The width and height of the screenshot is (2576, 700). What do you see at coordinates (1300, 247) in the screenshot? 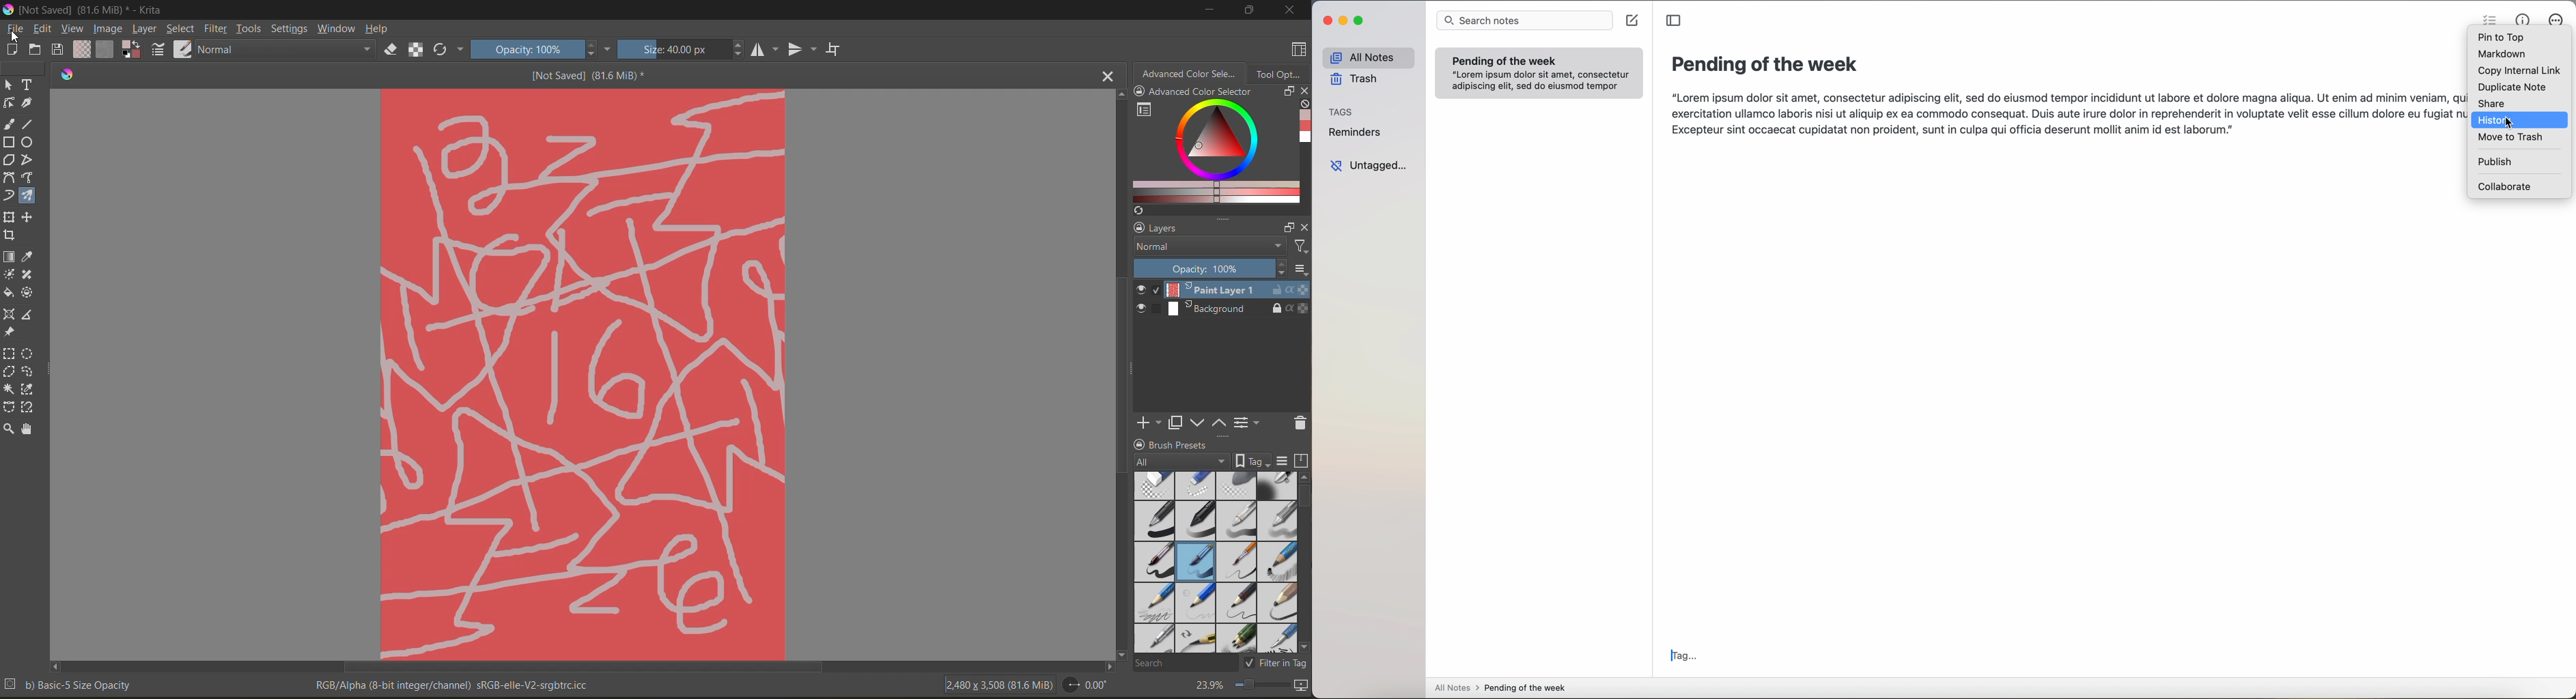
I see `filters` at bounding box center [1300, 247].